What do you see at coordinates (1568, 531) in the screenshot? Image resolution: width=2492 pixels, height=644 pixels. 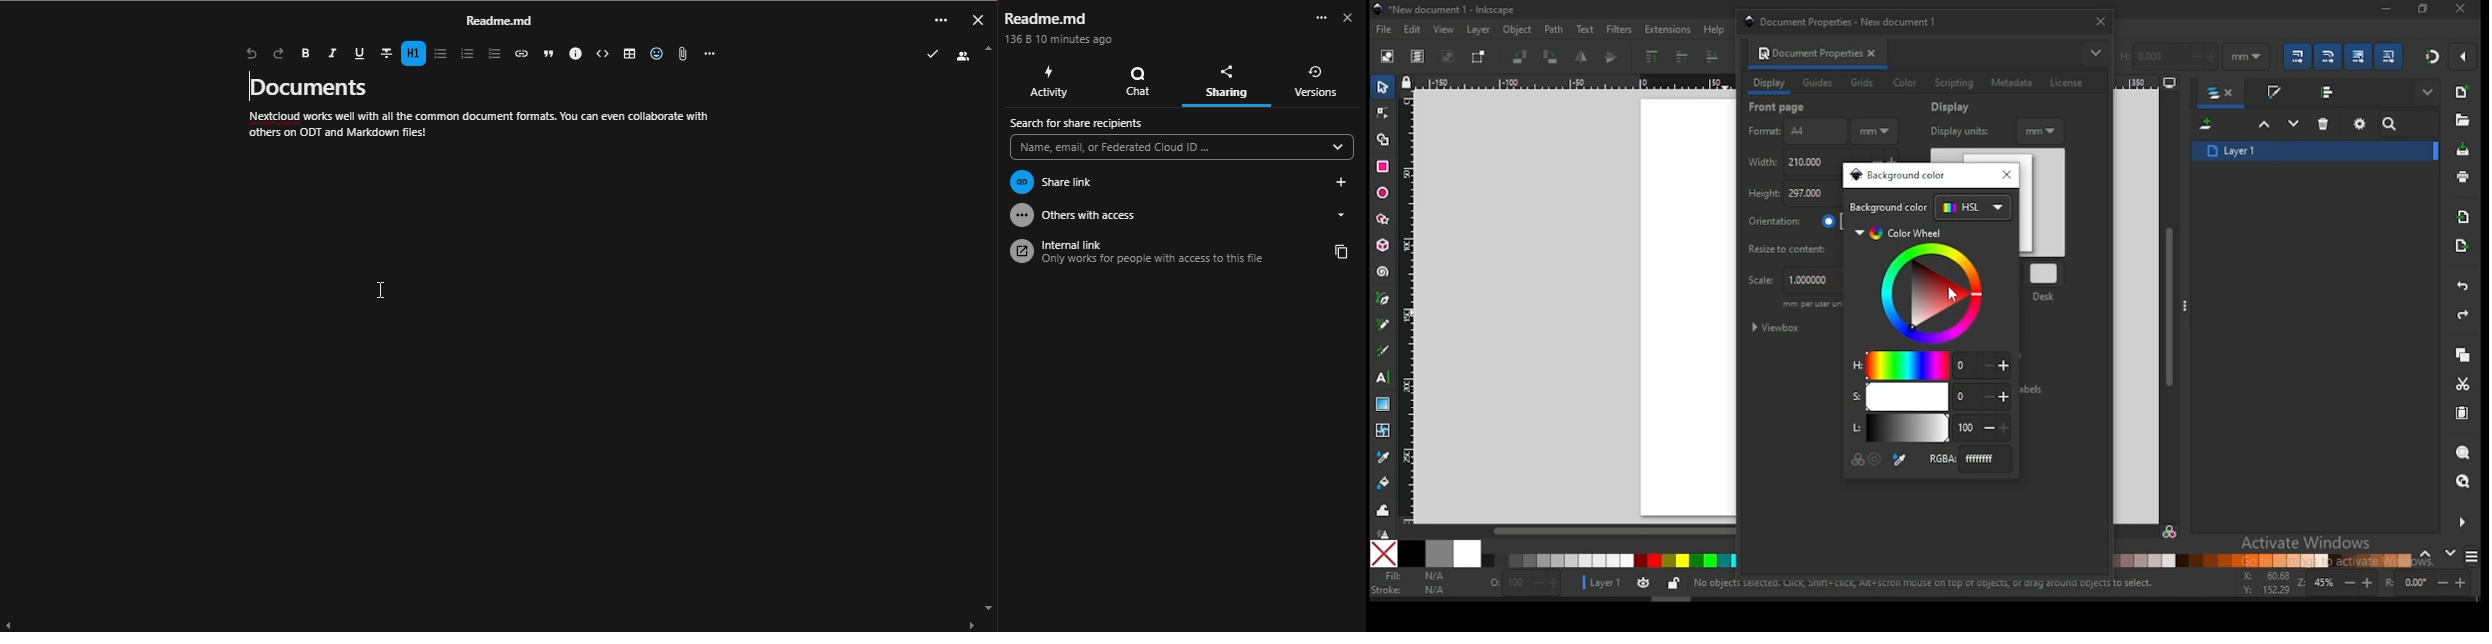 I see `scroll bar` at bounding box center [1568, 531].